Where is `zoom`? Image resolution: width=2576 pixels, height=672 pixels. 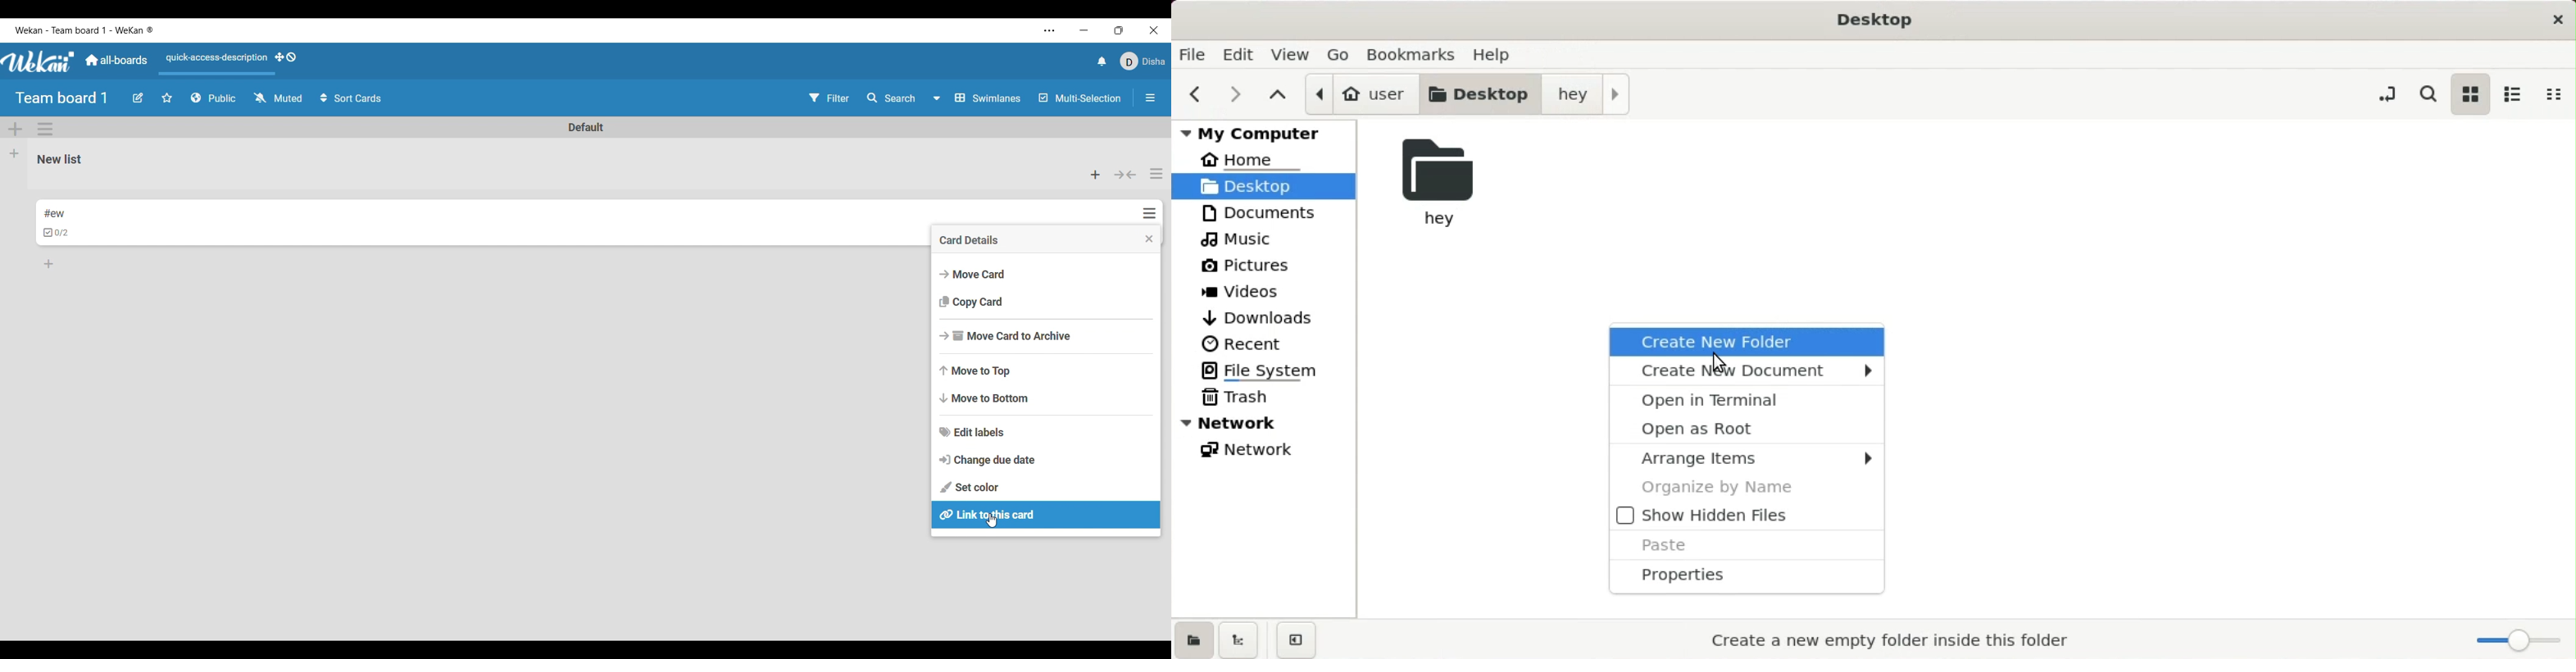 zoom is located at coordinates (2516, 642).